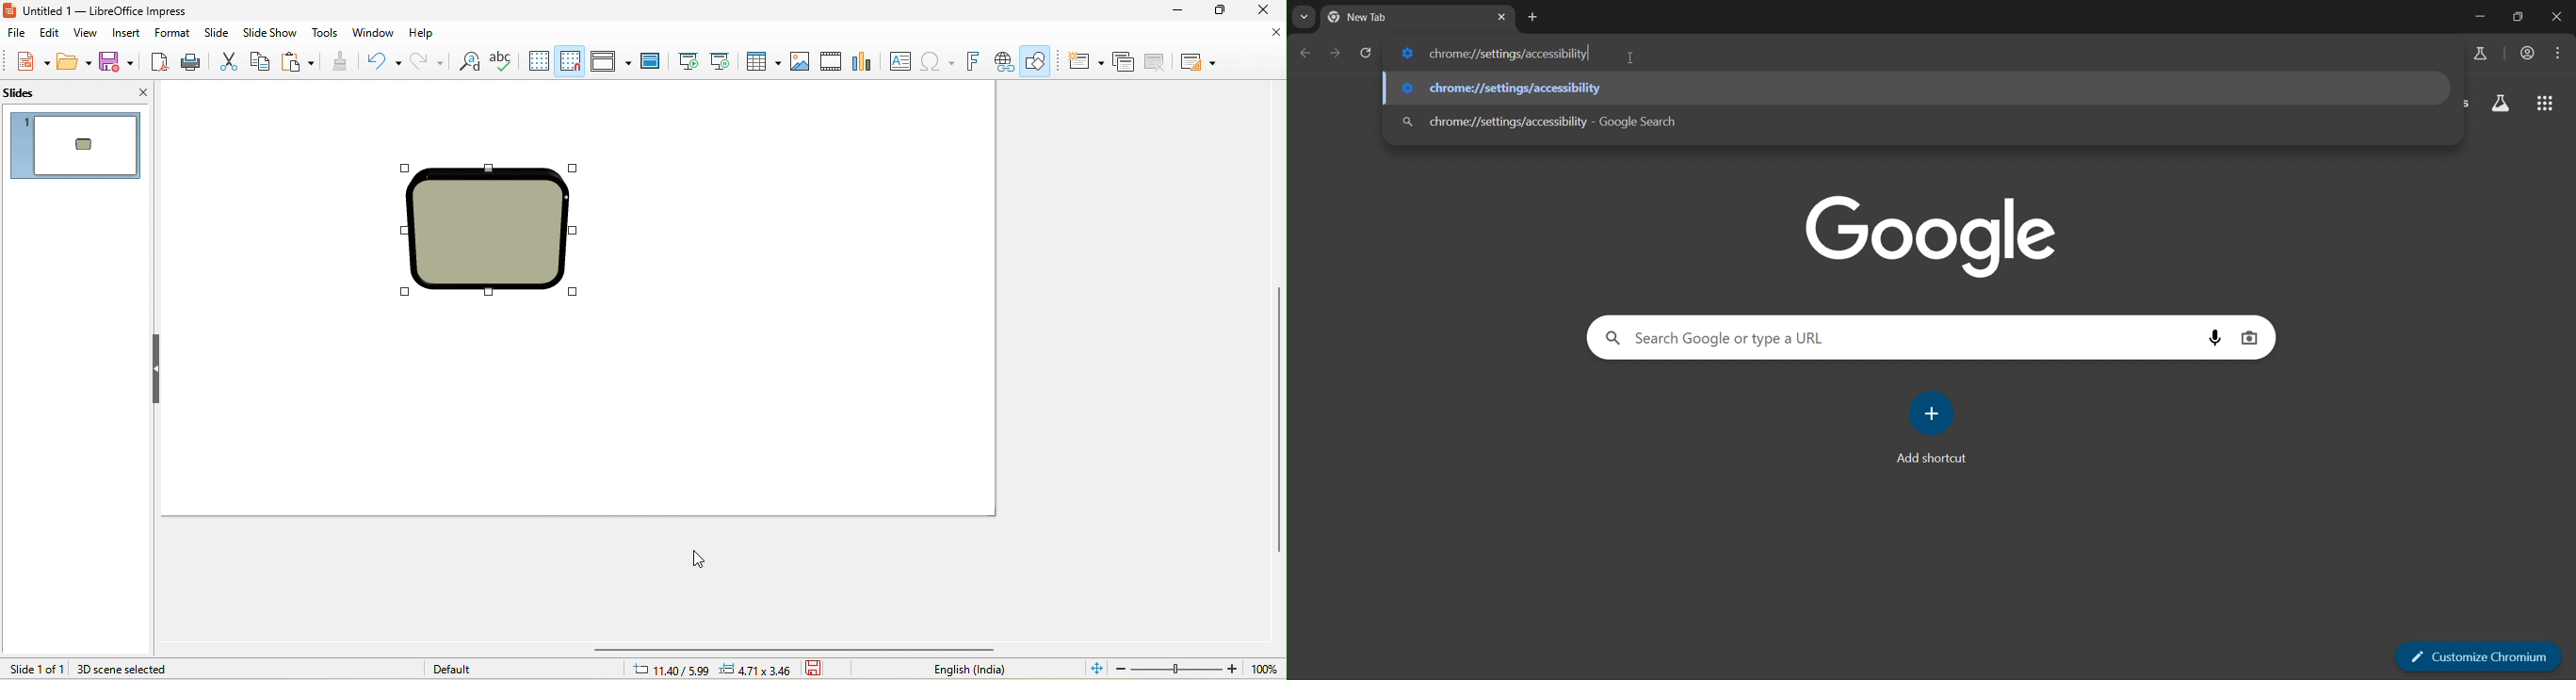 The width and height of the screenshot is (2576, 700). I want to click on fit slide to current window, so click(1095, 670).